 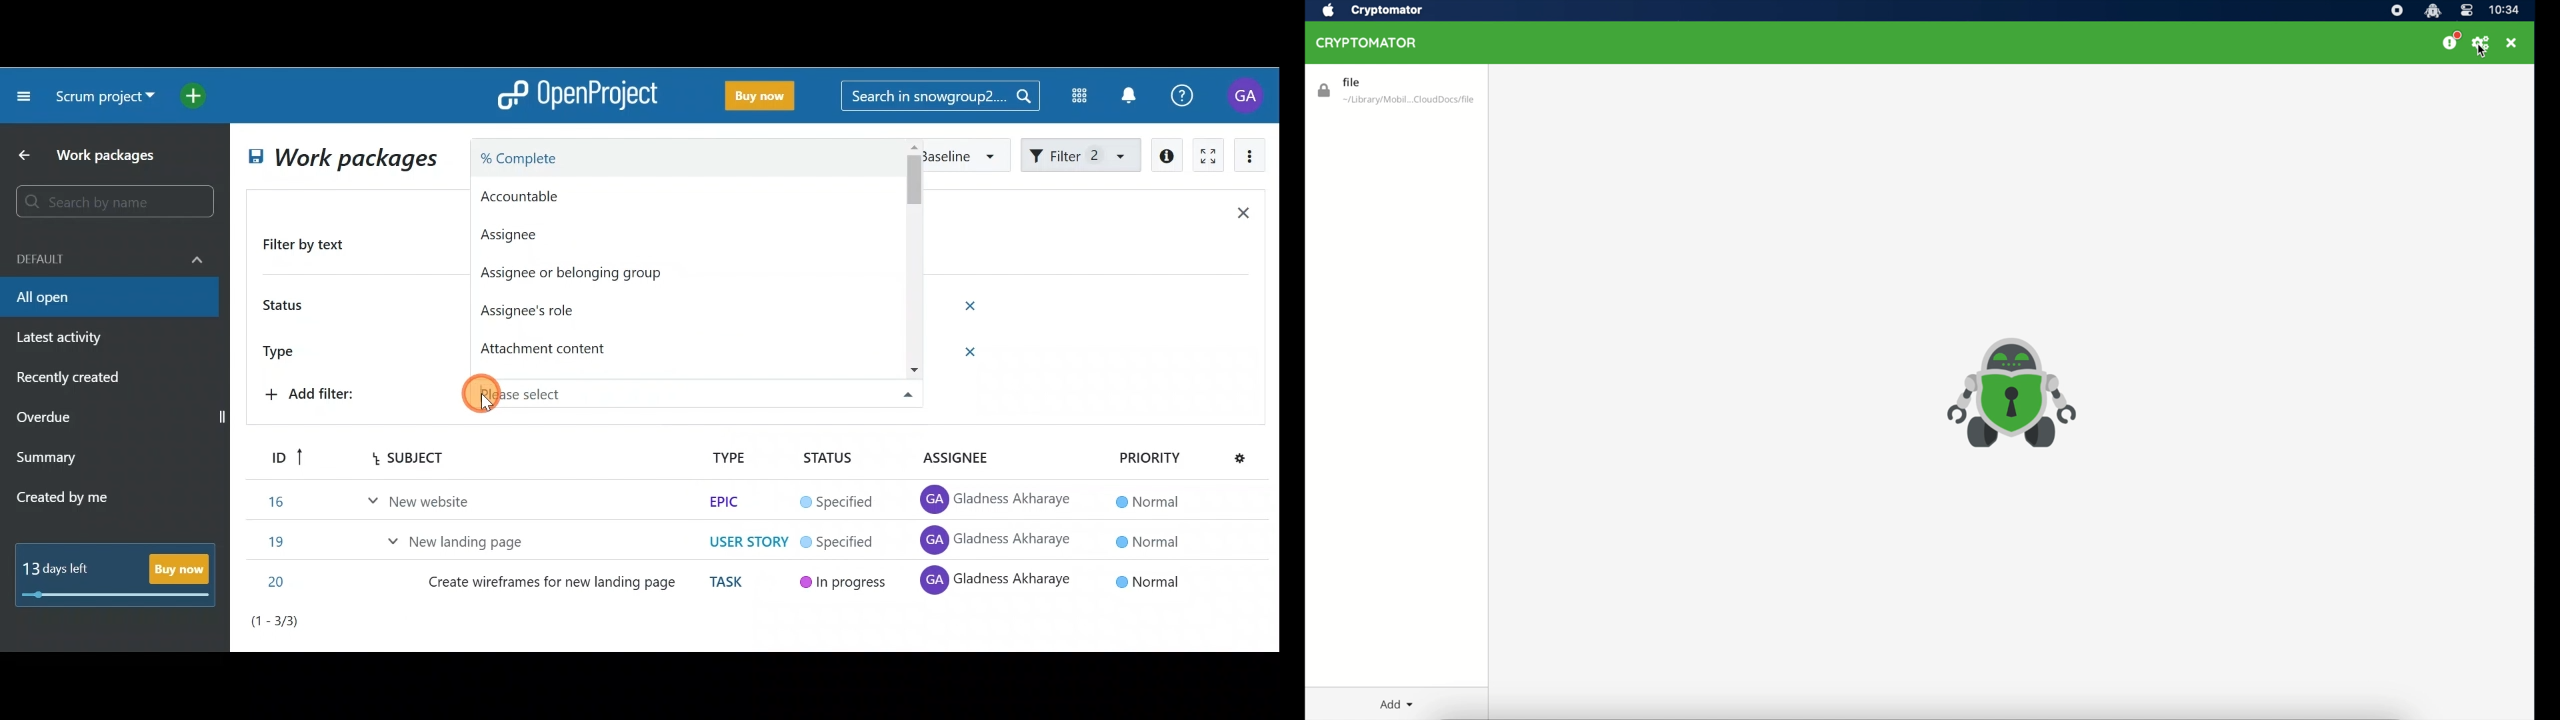 What do you see at coordinates (837, 503) in the screenshot?
I see `specified` at bounding box center [837, 503].